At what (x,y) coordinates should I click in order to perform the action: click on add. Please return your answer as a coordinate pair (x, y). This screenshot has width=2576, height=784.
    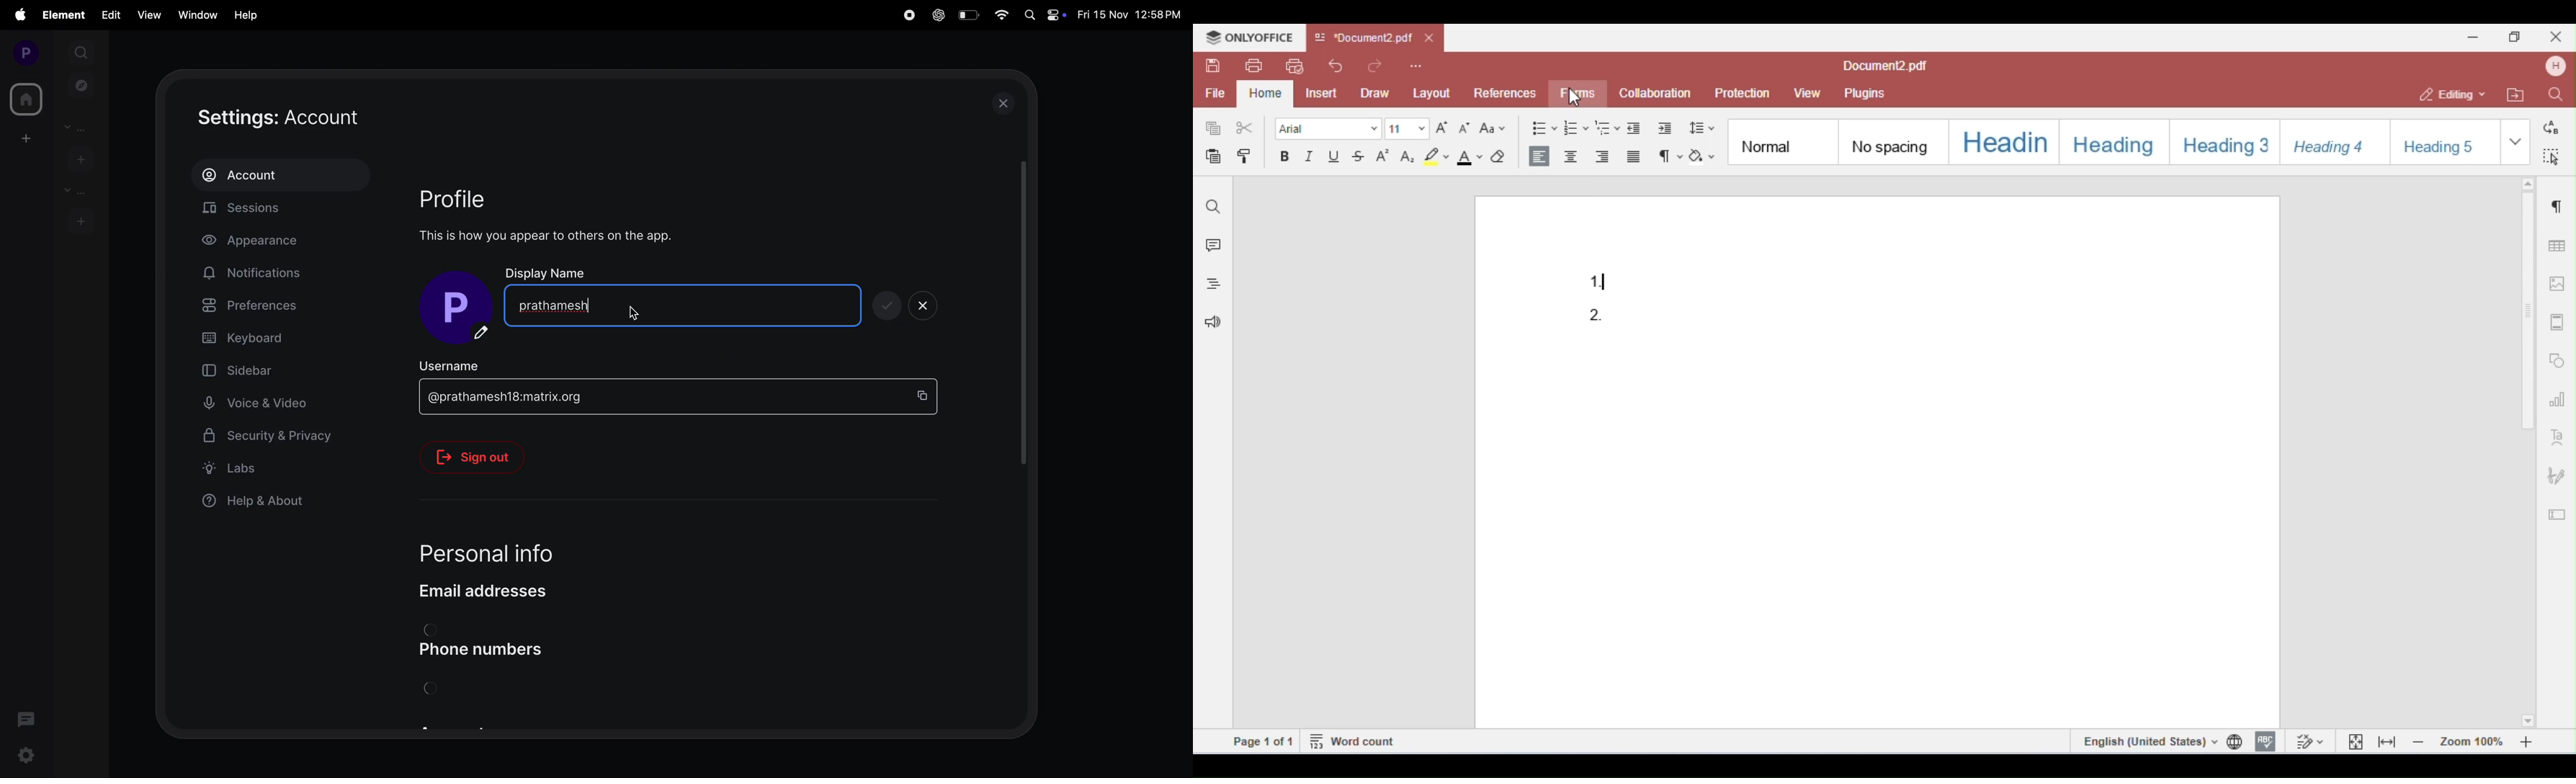
    Looking at the image, I should click on (23, 138).